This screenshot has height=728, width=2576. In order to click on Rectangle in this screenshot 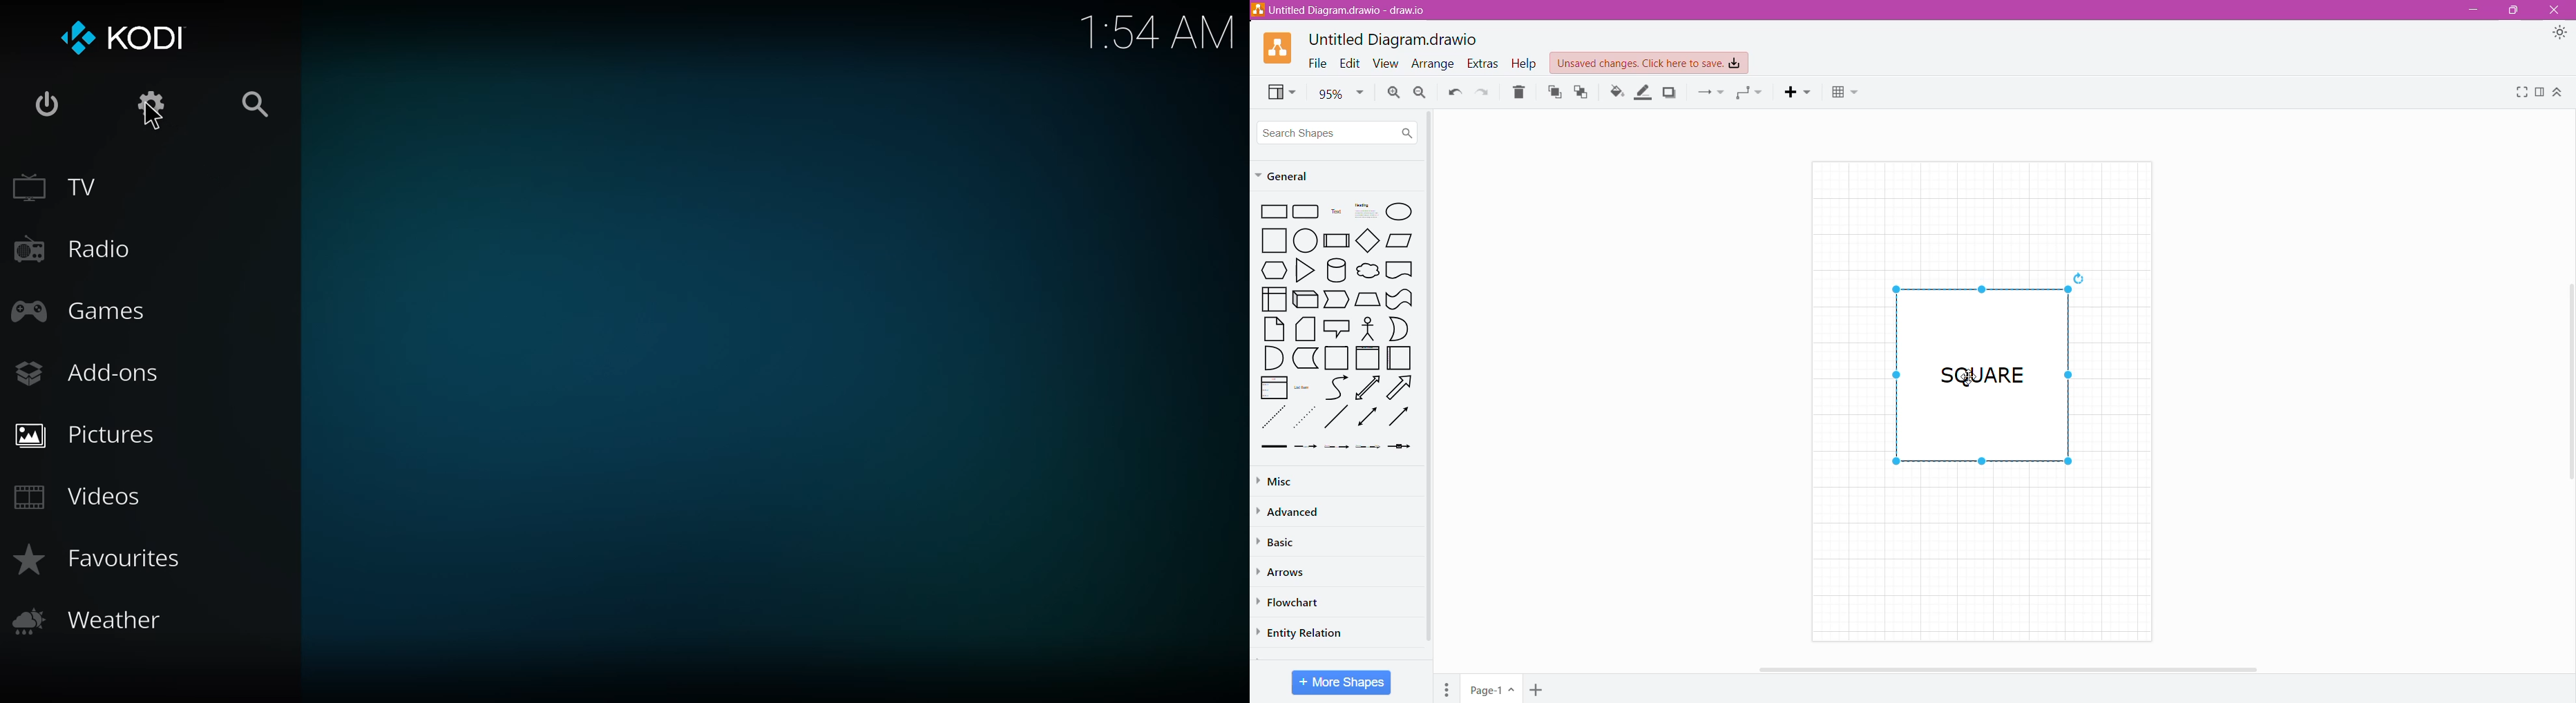, I will do `click(1272, 211)`.